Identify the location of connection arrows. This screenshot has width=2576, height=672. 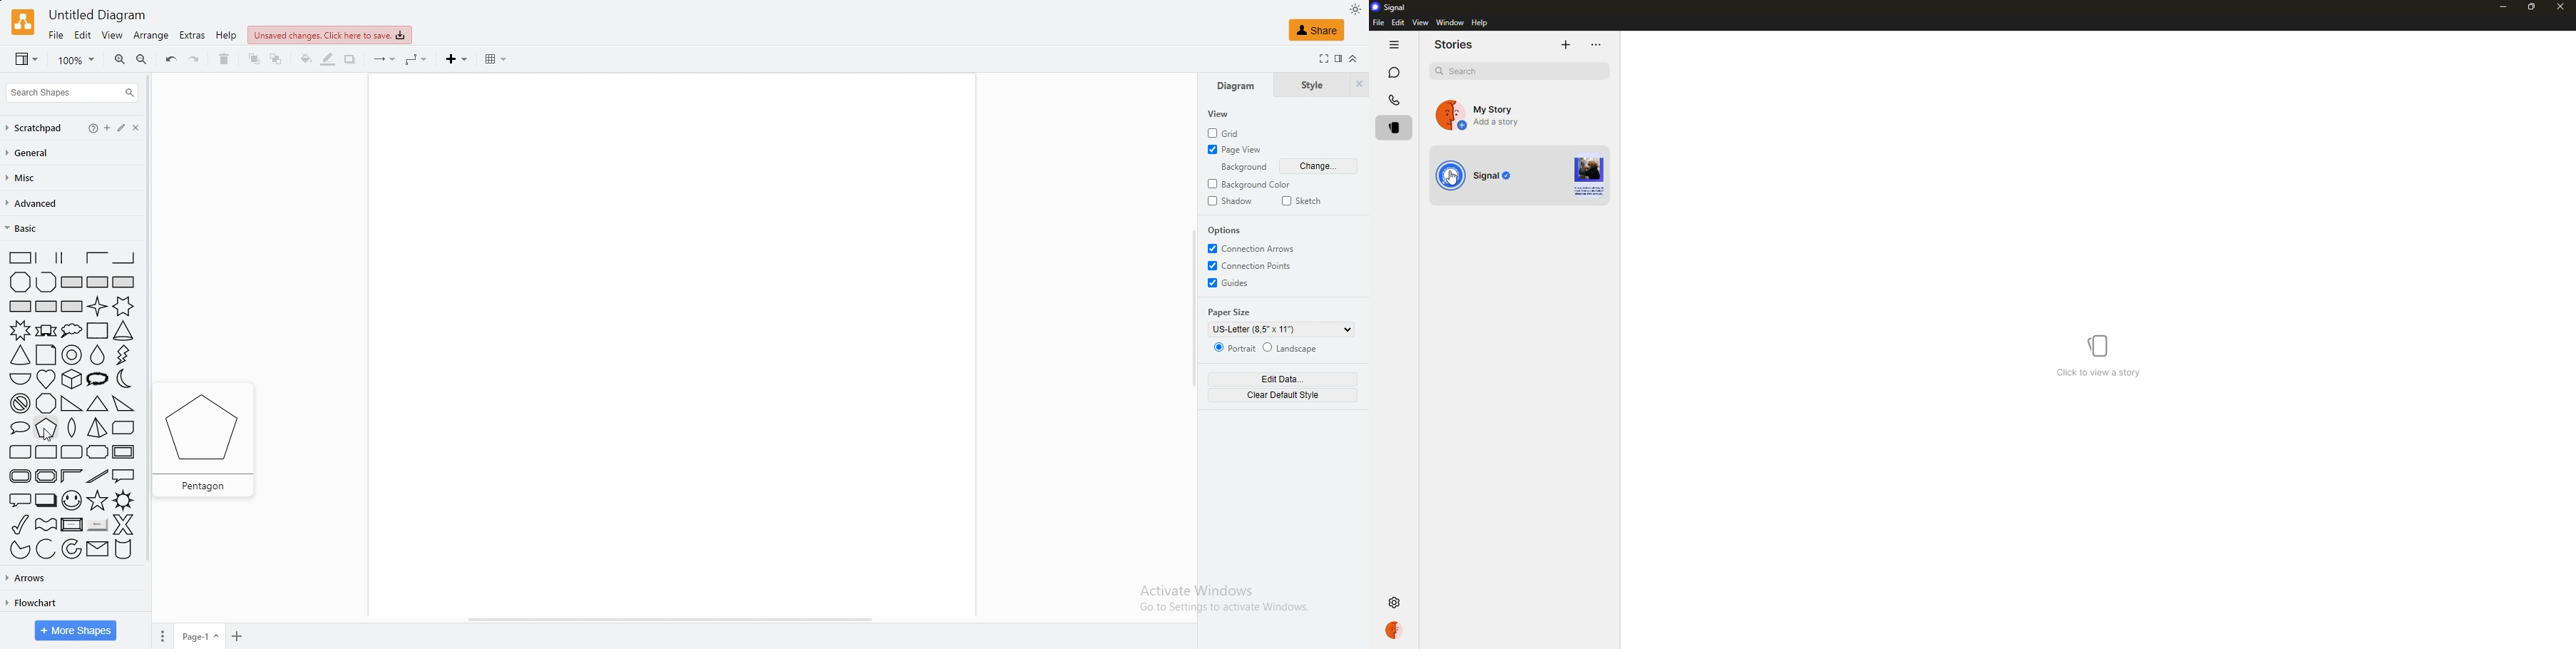
(1252, 248).